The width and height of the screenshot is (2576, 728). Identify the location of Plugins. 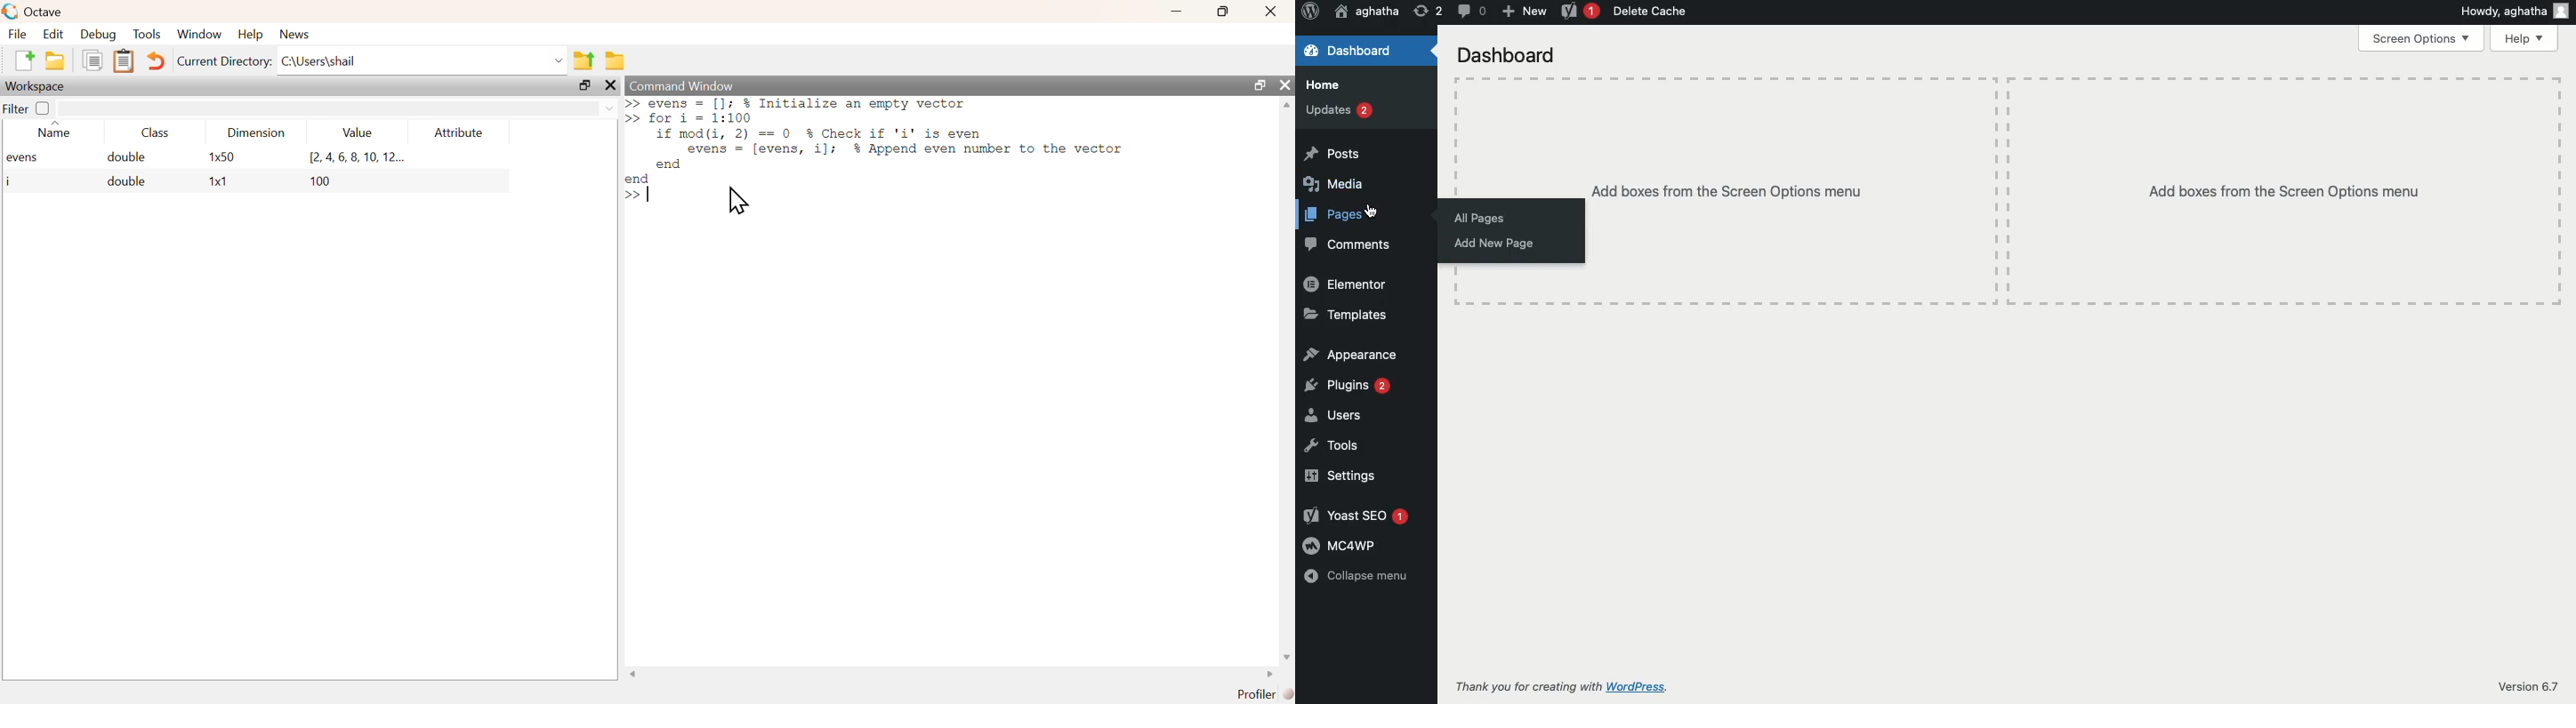
(1348, 385).